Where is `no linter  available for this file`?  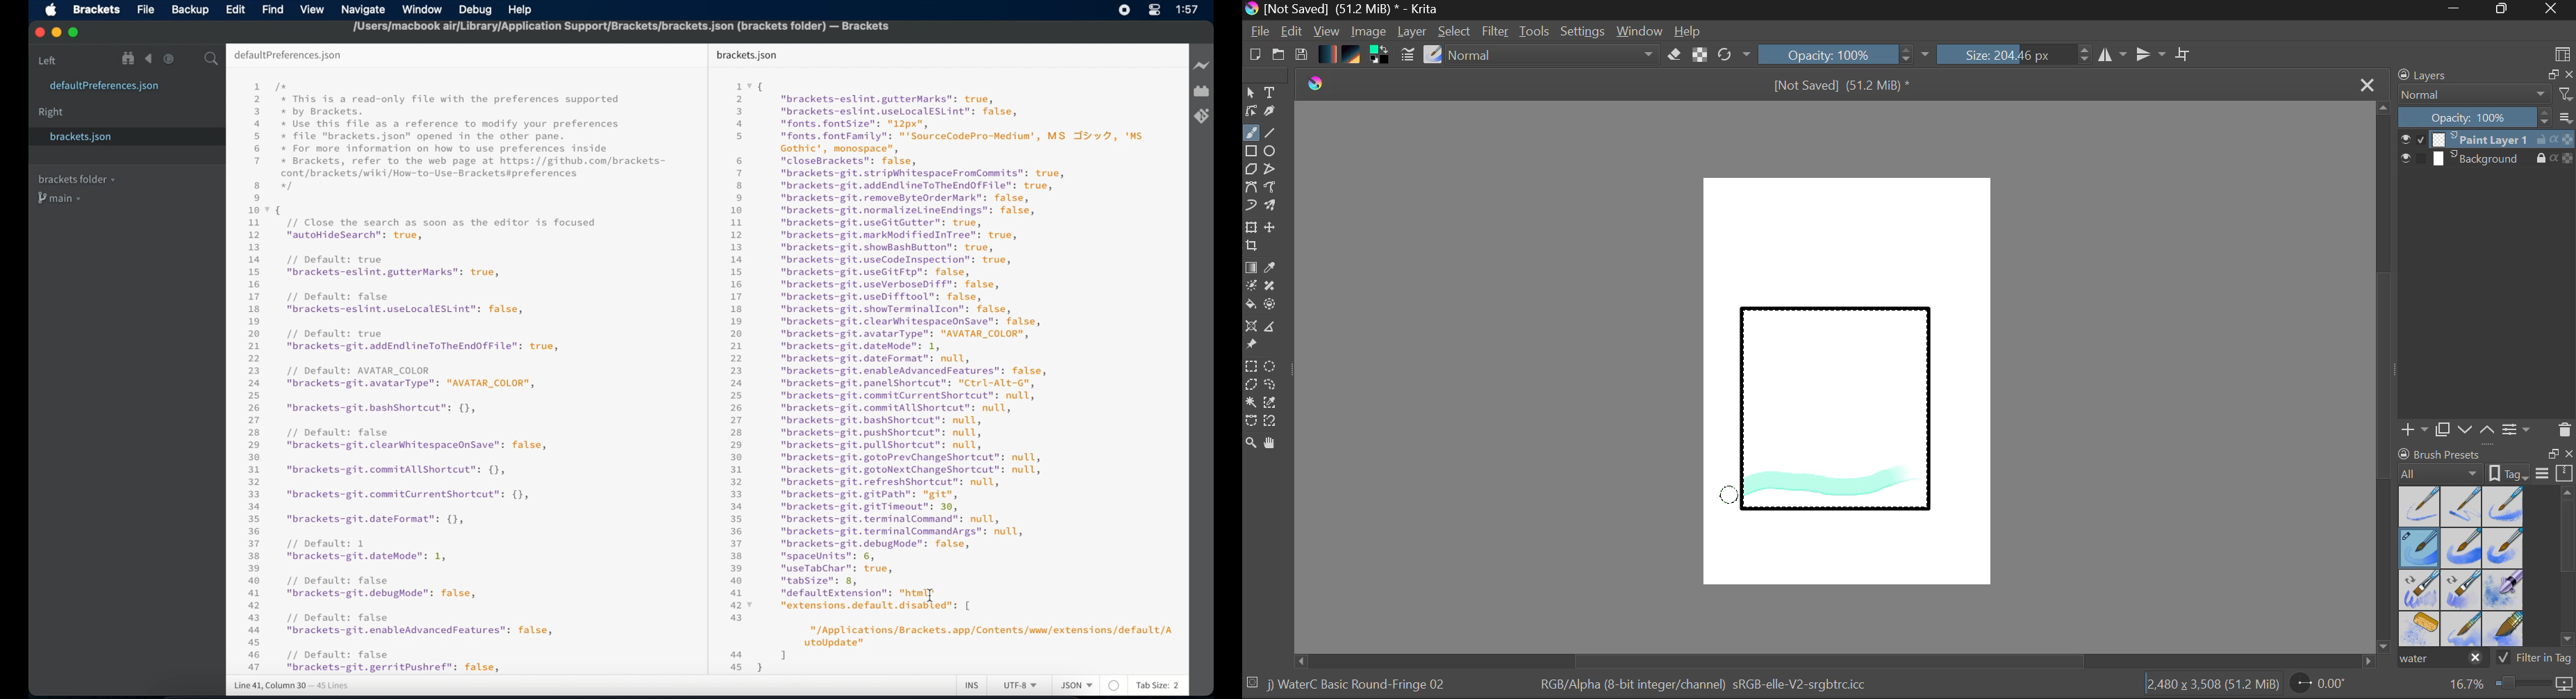
no linter  available for this file is located at coordinates (1114, 686).